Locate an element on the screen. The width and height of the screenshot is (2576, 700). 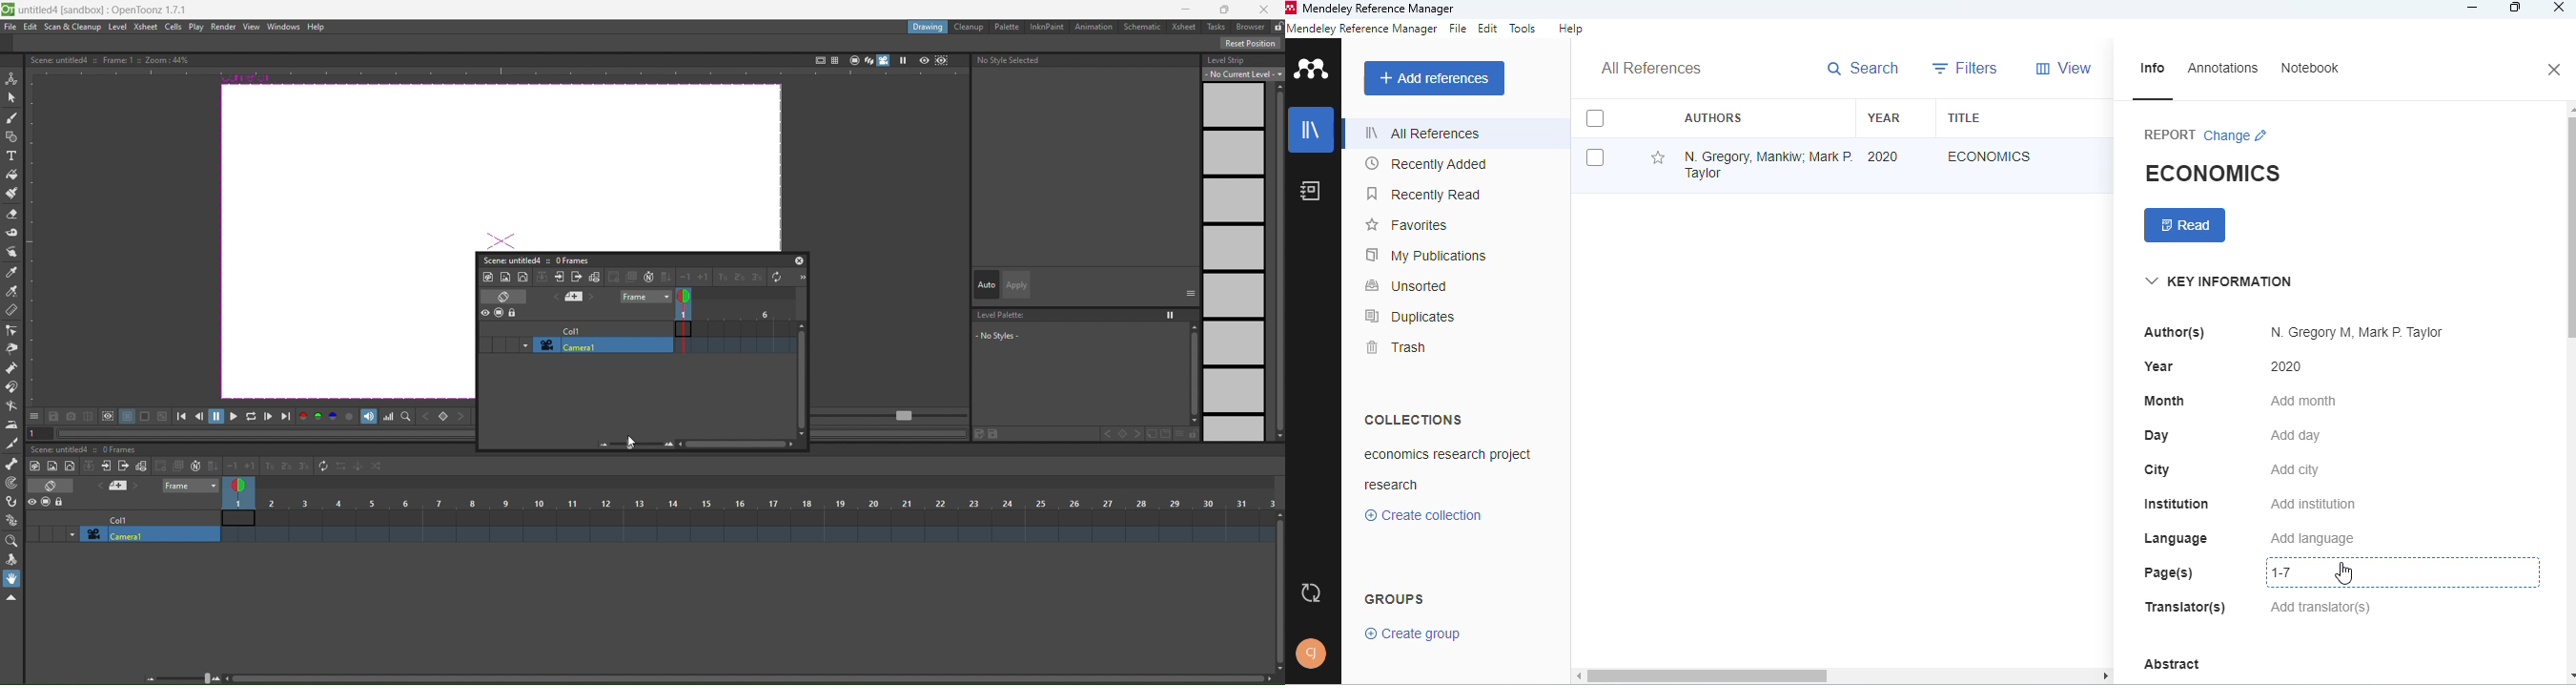
year is located at coordinates (1885, 118).